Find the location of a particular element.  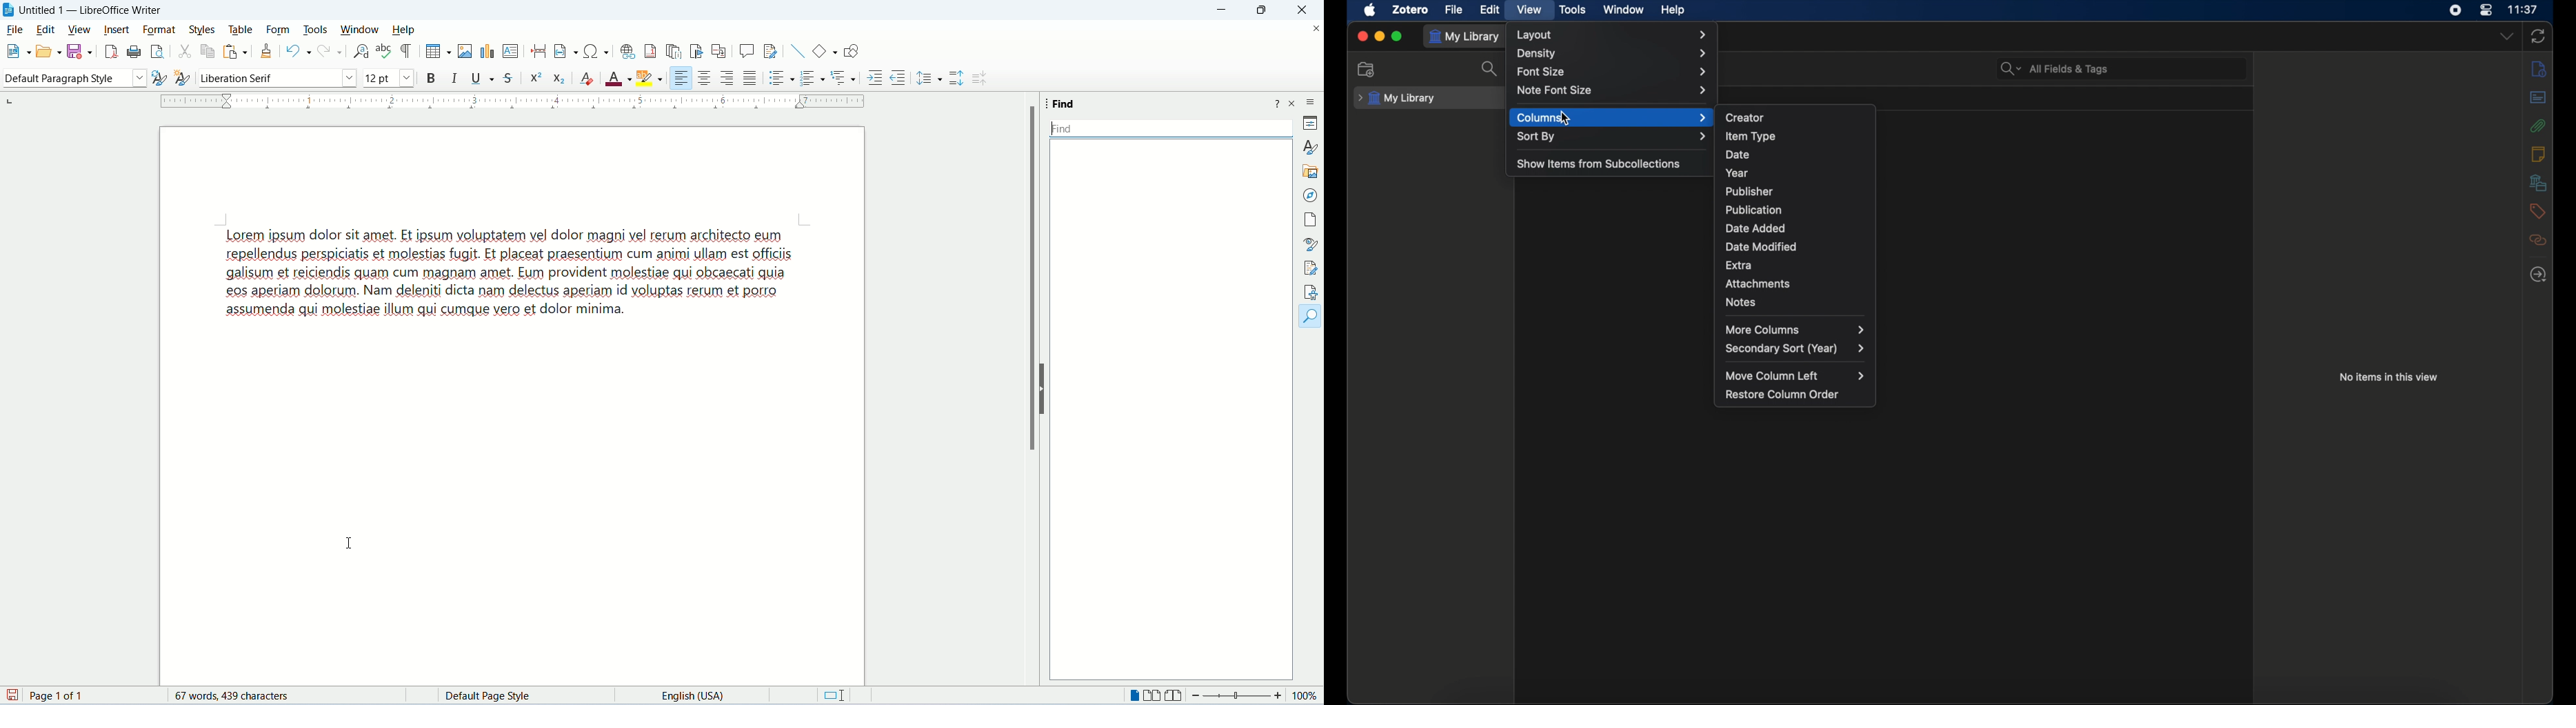

libraries is located at coordinates (2539, 182).